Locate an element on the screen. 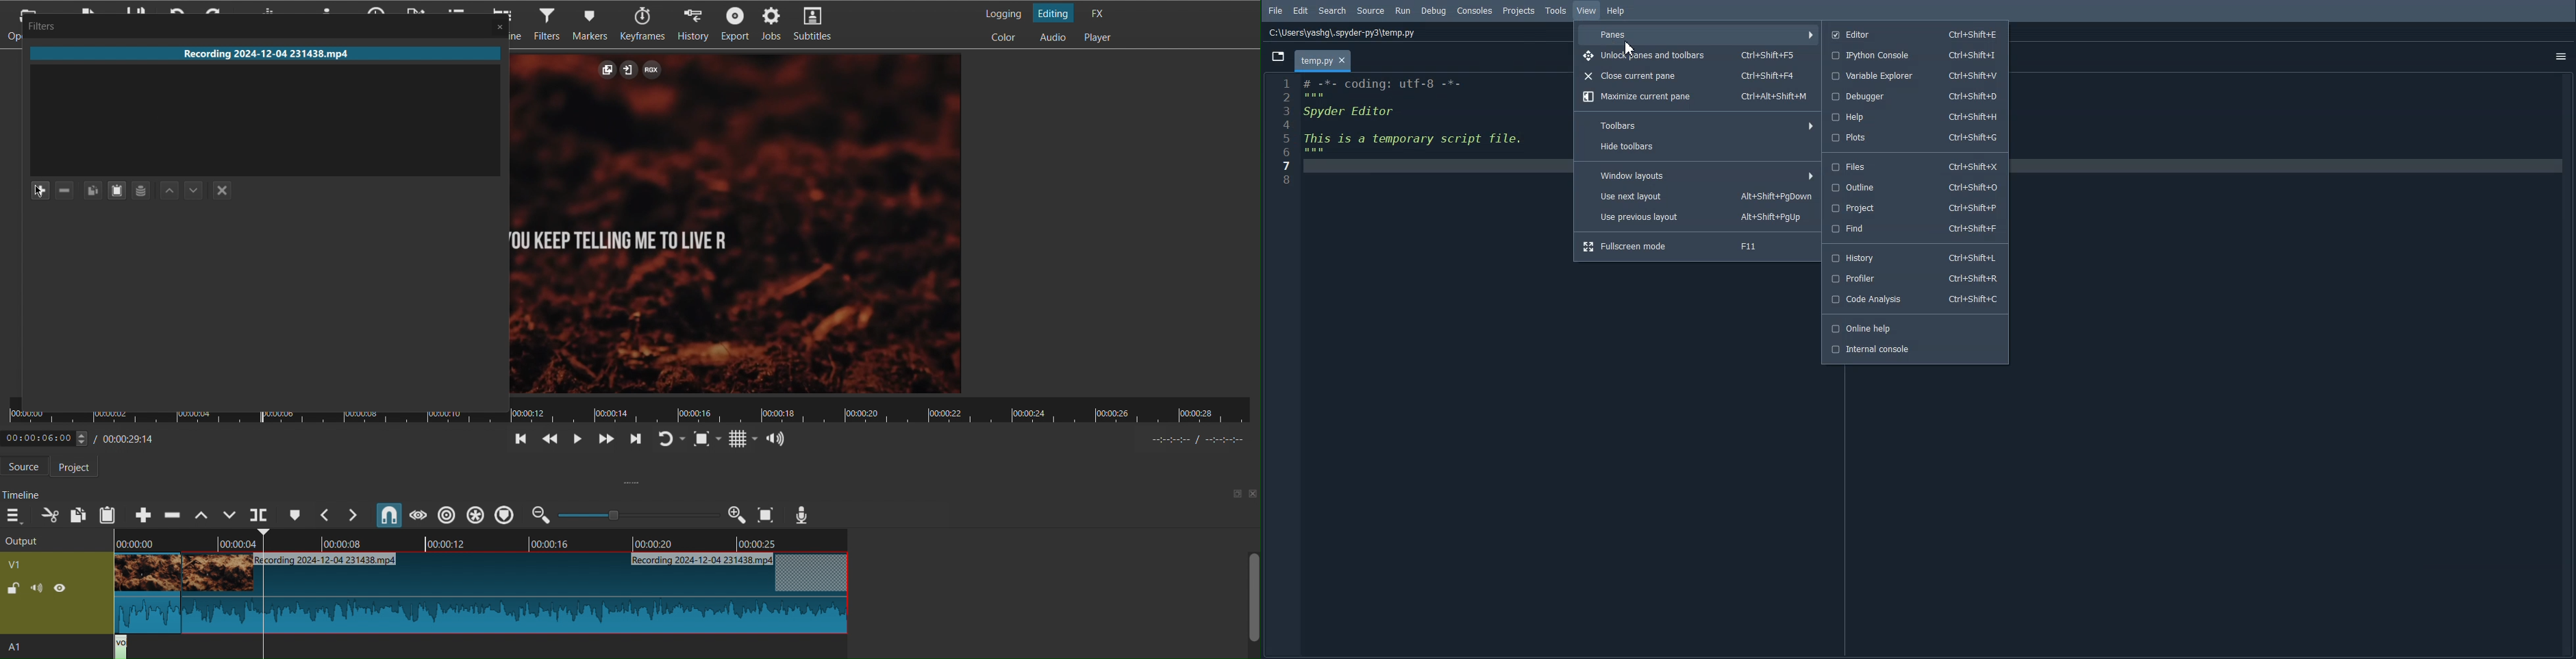 This screenshot has height=672, width=2576. Jobs is located at coordinates (777, 25).